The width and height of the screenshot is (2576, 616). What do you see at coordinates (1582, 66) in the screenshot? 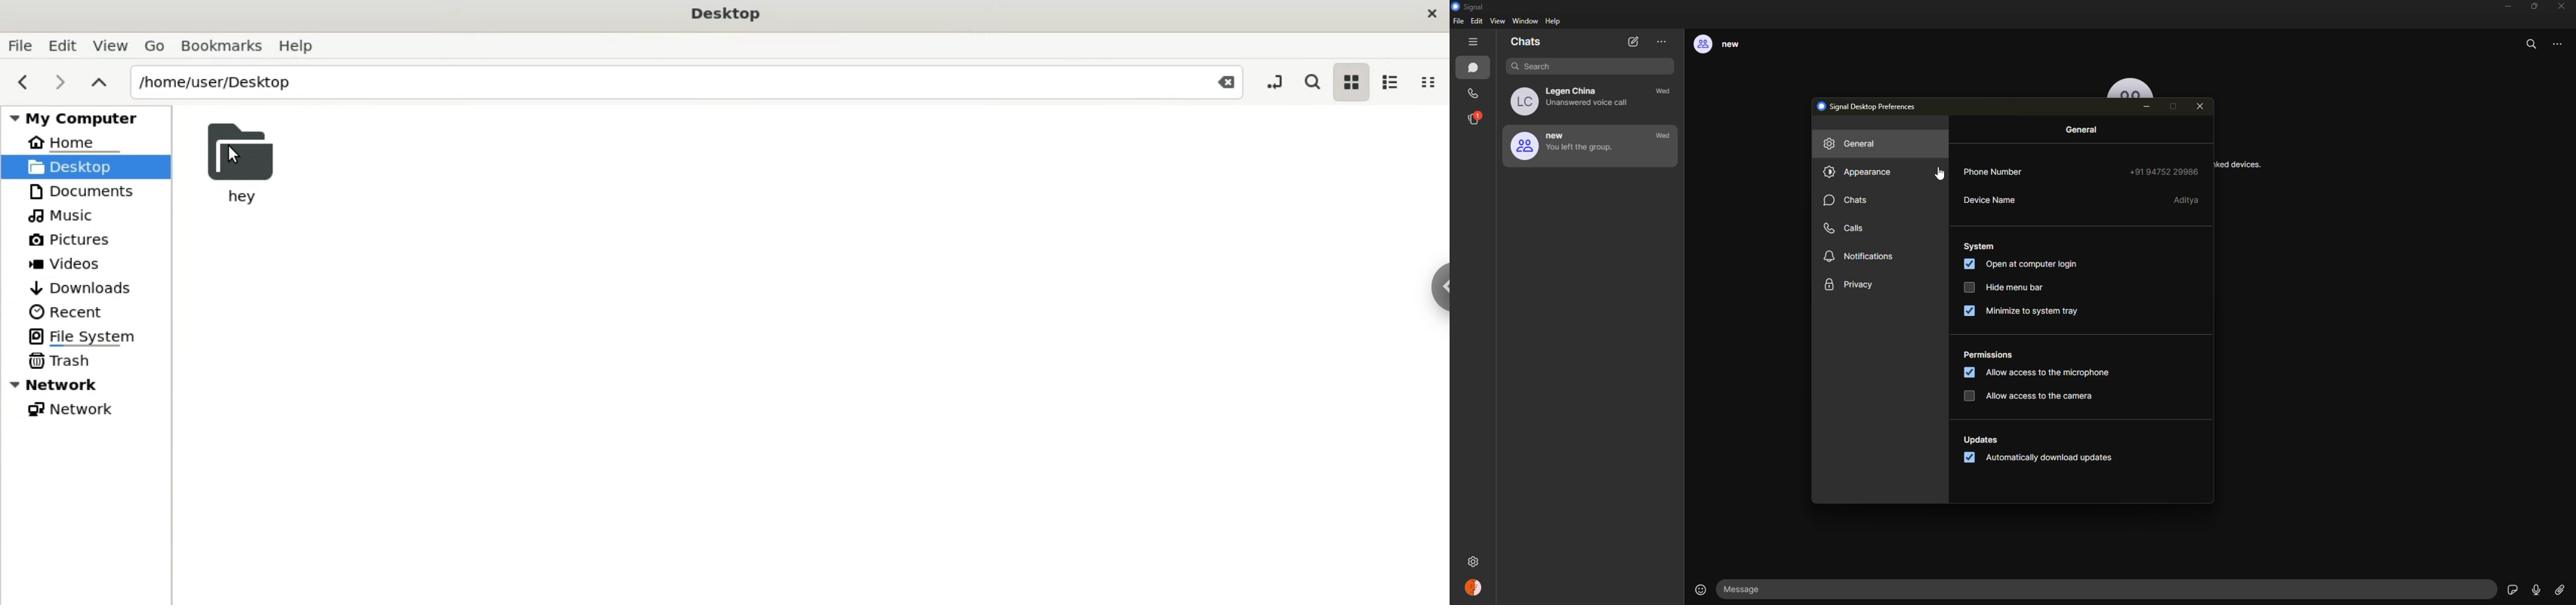
I see `search` at bounding box center [1582, 66].